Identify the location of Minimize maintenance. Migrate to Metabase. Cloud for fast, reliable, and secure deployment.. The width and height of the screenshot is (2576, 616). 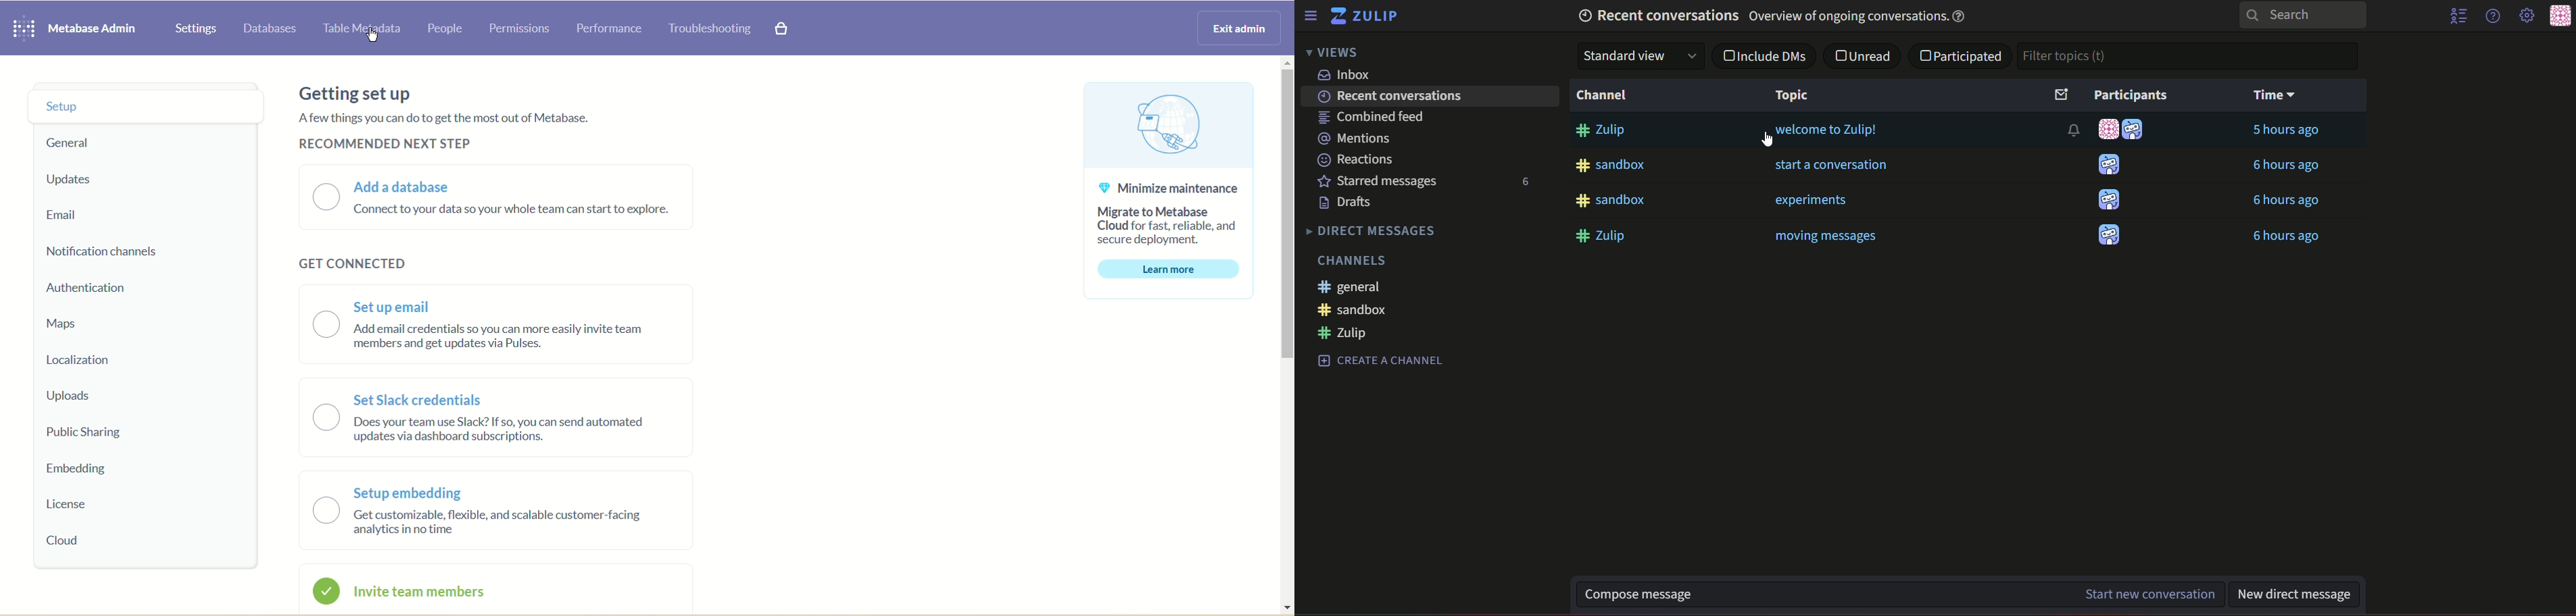
(1174, 212).